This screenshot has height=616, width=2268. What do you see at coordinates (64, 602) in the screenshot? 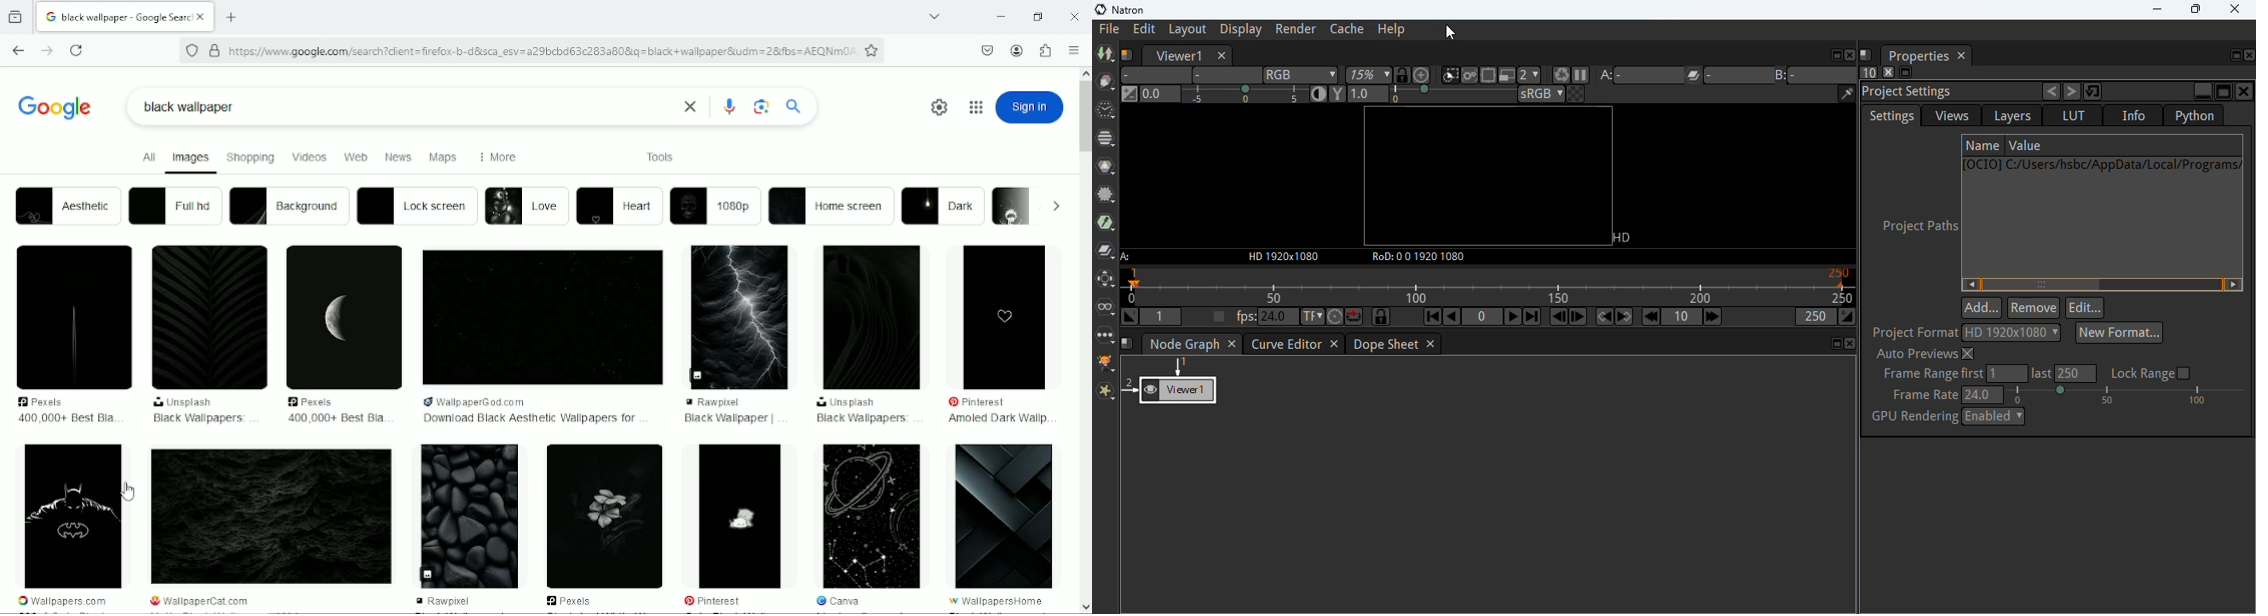
I see `wallpapers.com` at bounding box center [64, 602].